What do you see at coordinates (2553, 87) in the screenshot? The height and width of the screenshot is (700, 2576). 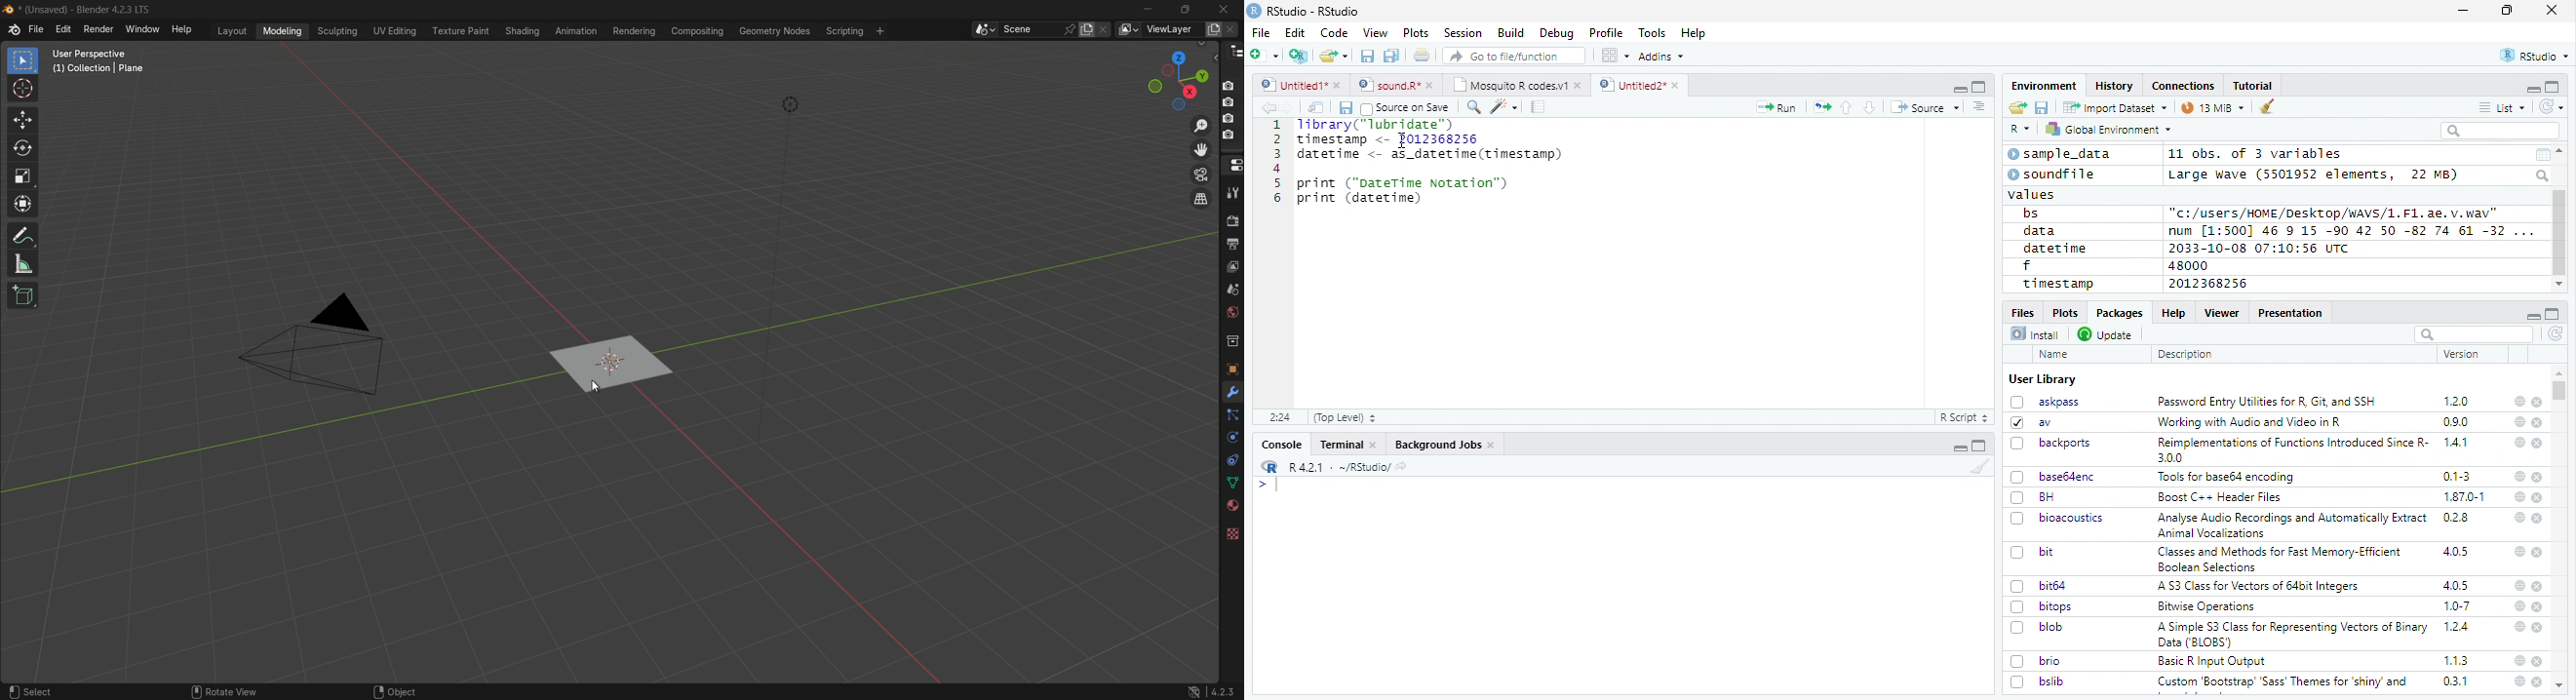 I see `full screen` at bounding box center [2553, 87].